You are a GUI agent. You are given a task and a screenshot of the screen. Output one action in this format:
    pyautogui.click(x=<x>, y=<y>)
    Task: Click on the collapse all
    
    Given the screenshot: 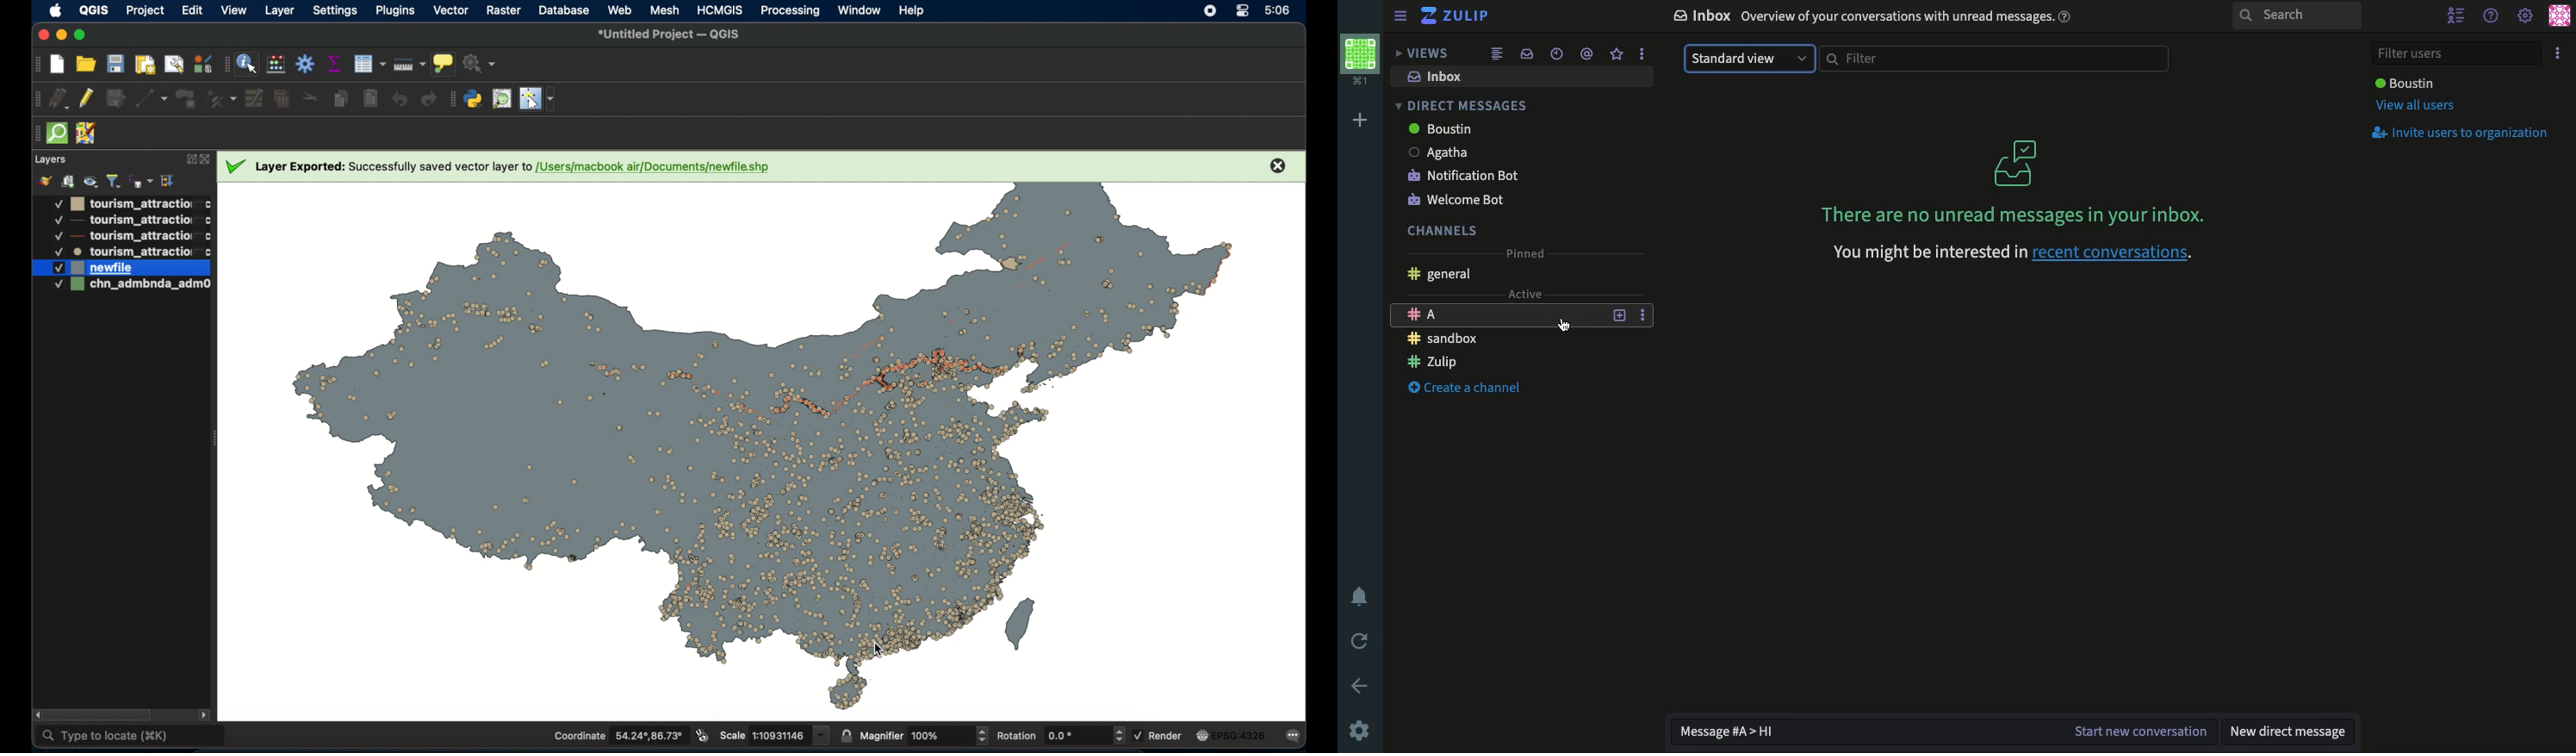 What is the action you would take?
    pyautogui.click(x=167, y=181)
    